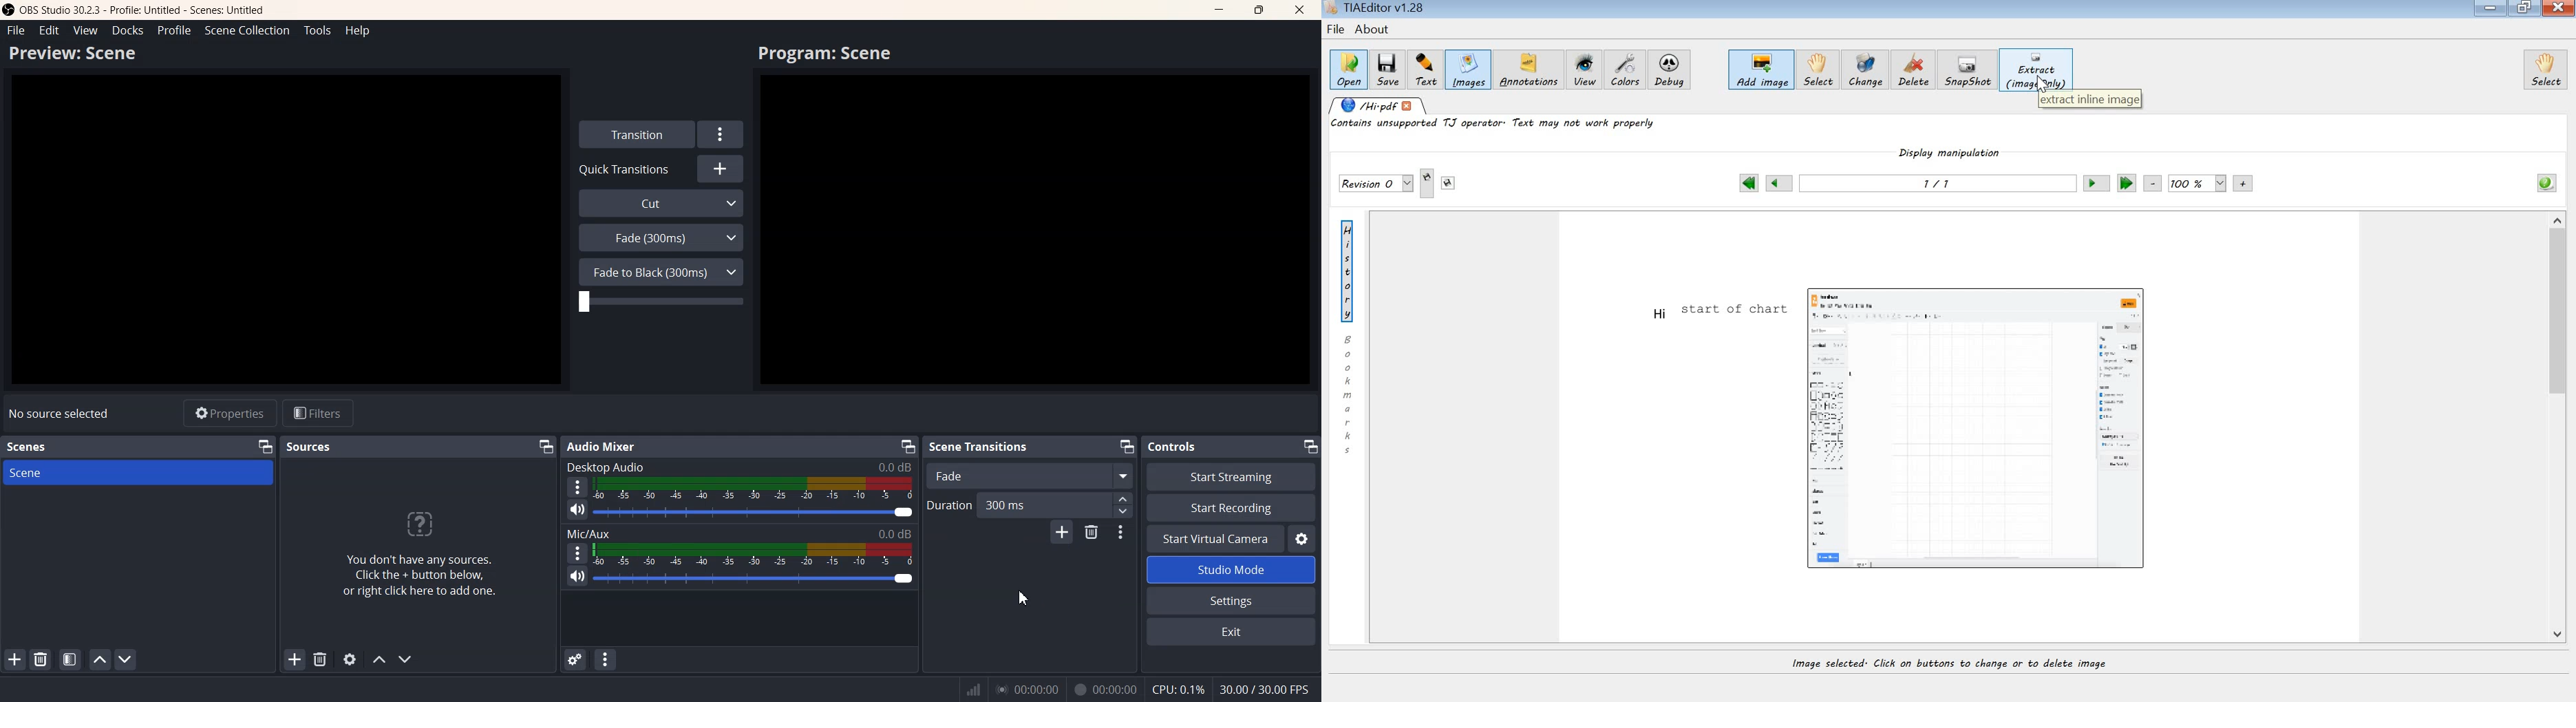 The height and width of the screenshot is (728, 2576). What do you see at coordinates (575, 660) in the screenshot?
I see `Advance audio settings` at bounding box center [575, 660].